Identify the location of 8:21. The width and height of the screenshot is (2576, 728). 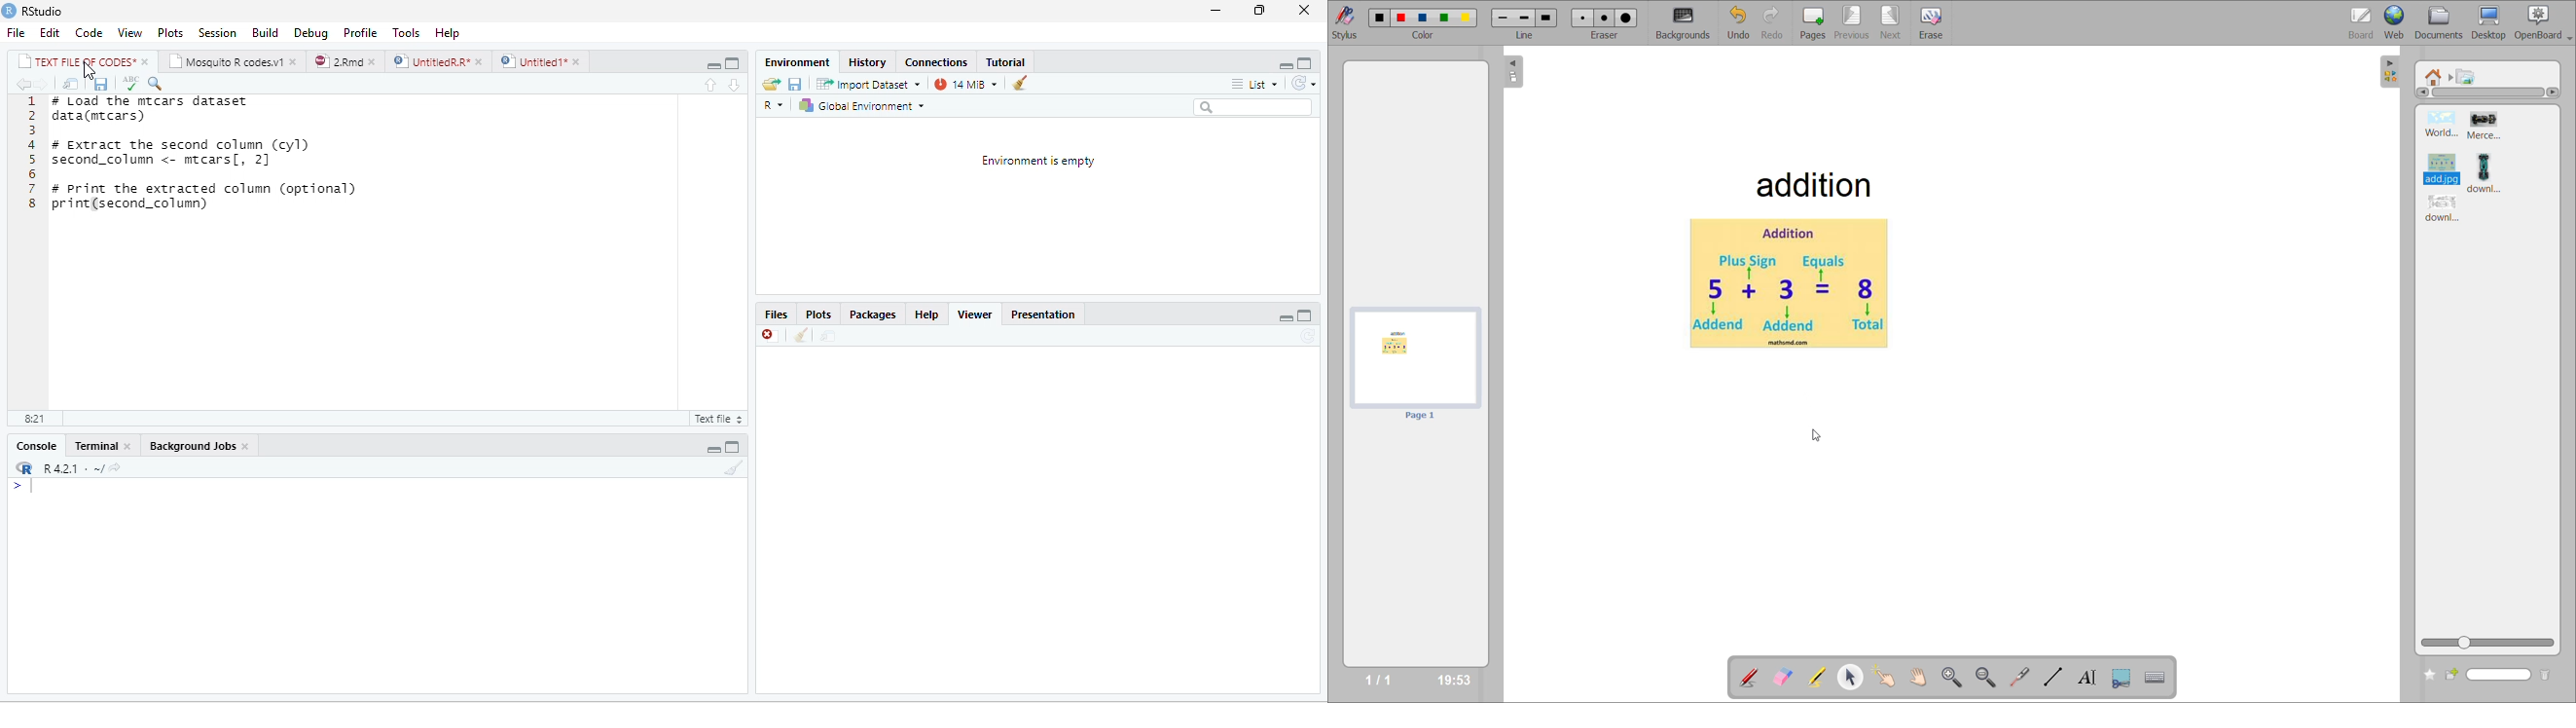
(32, 420).